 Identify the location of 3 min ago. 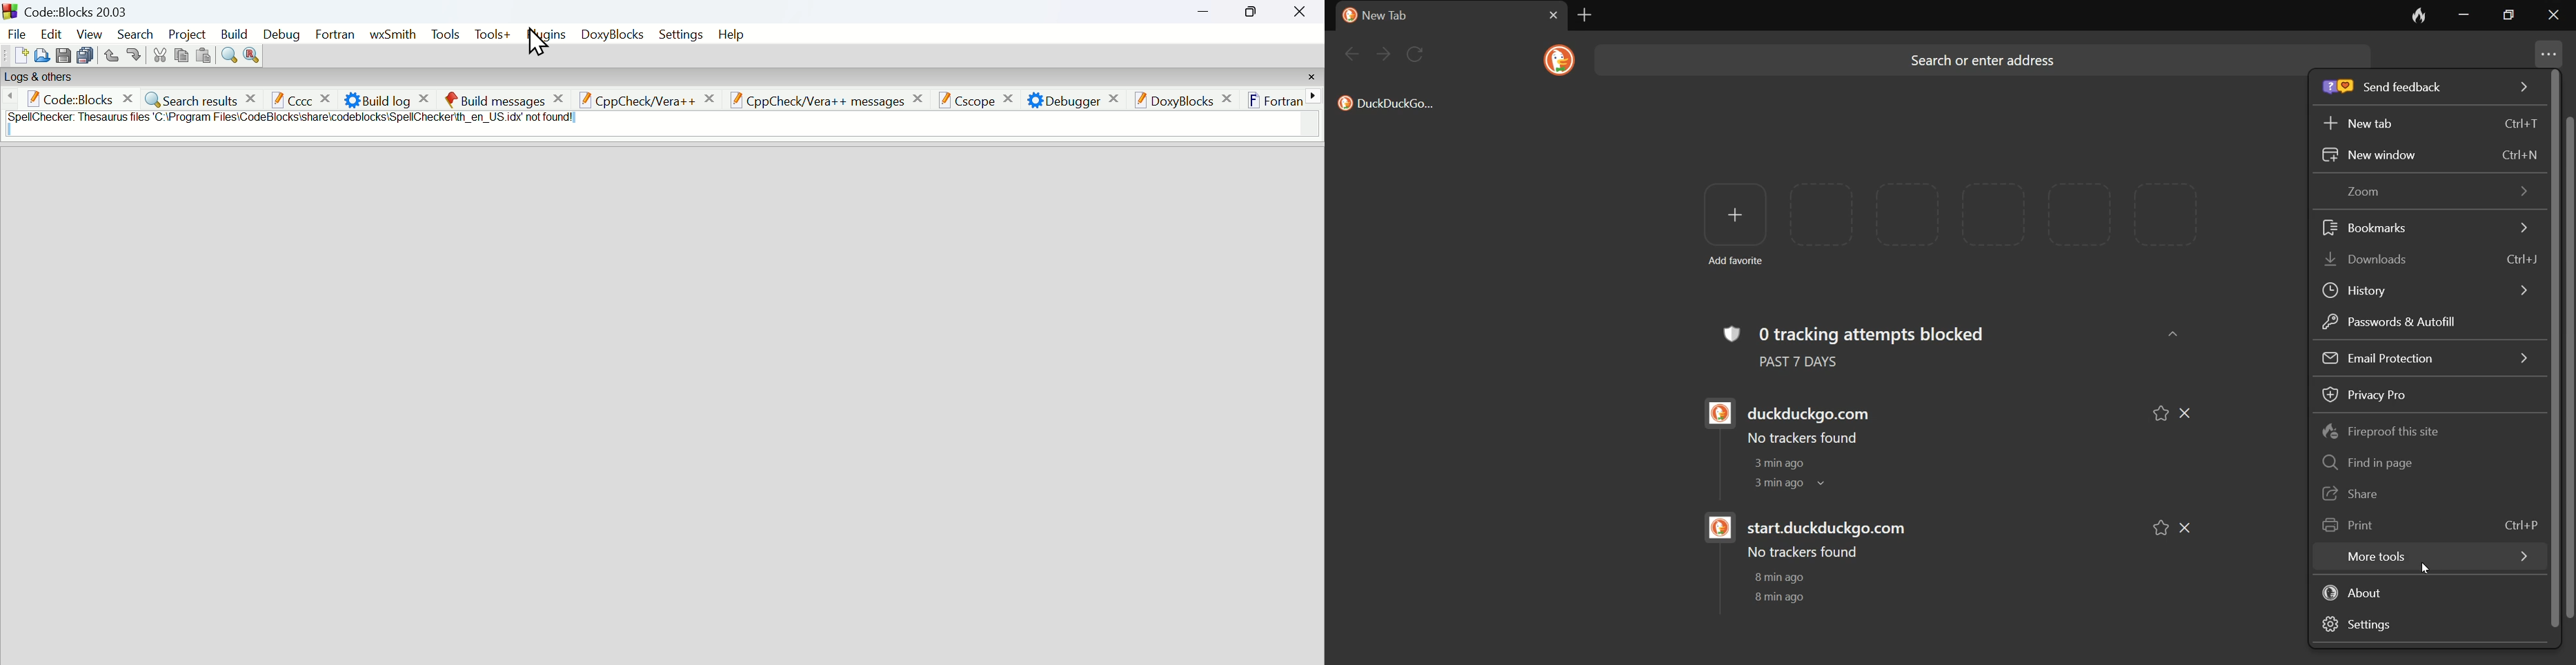
(1774, 484).